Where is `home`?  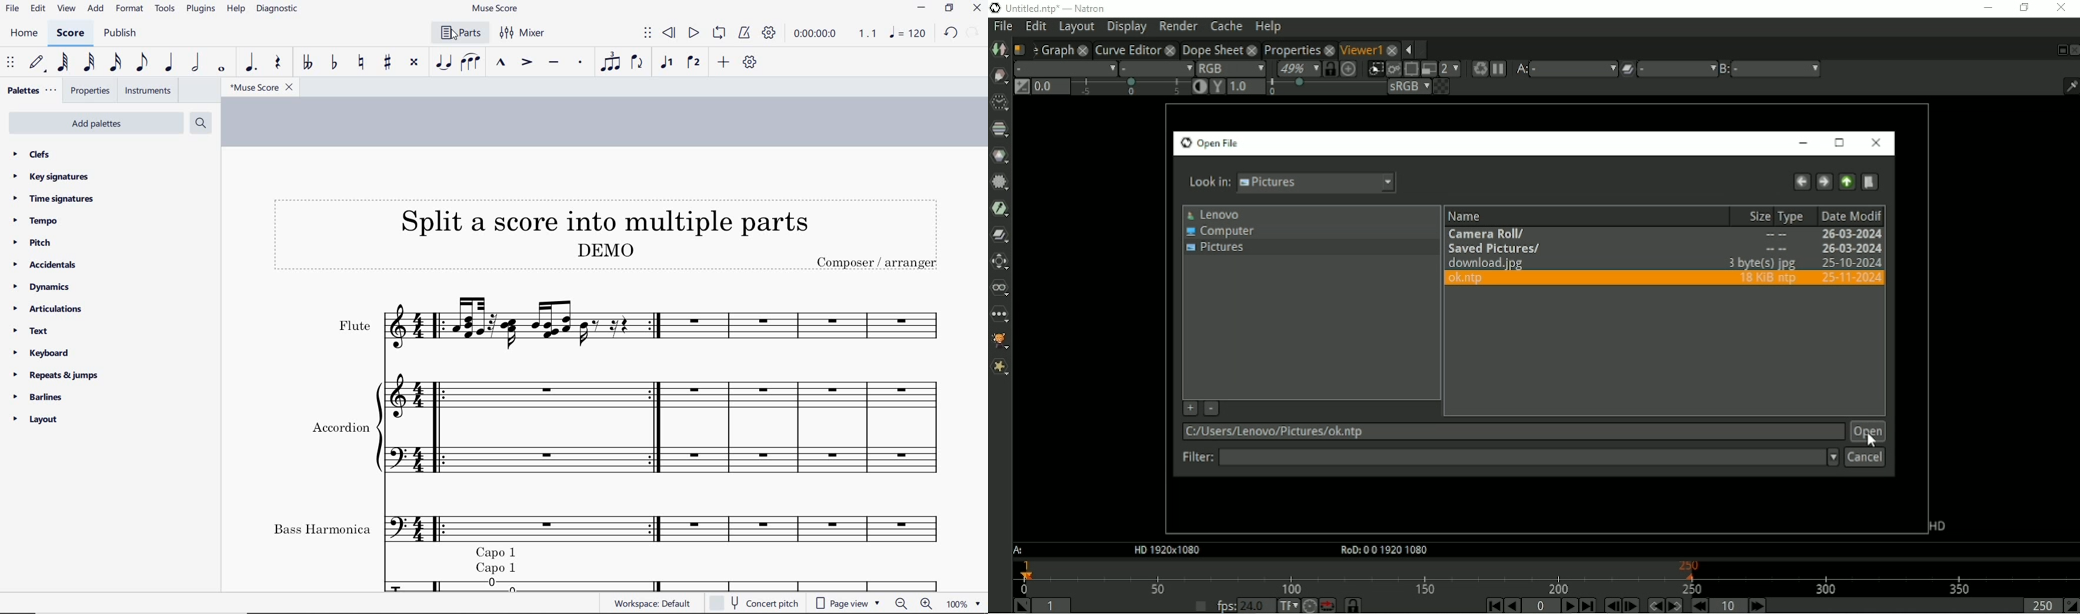
home is located at coordinates (26, 34).